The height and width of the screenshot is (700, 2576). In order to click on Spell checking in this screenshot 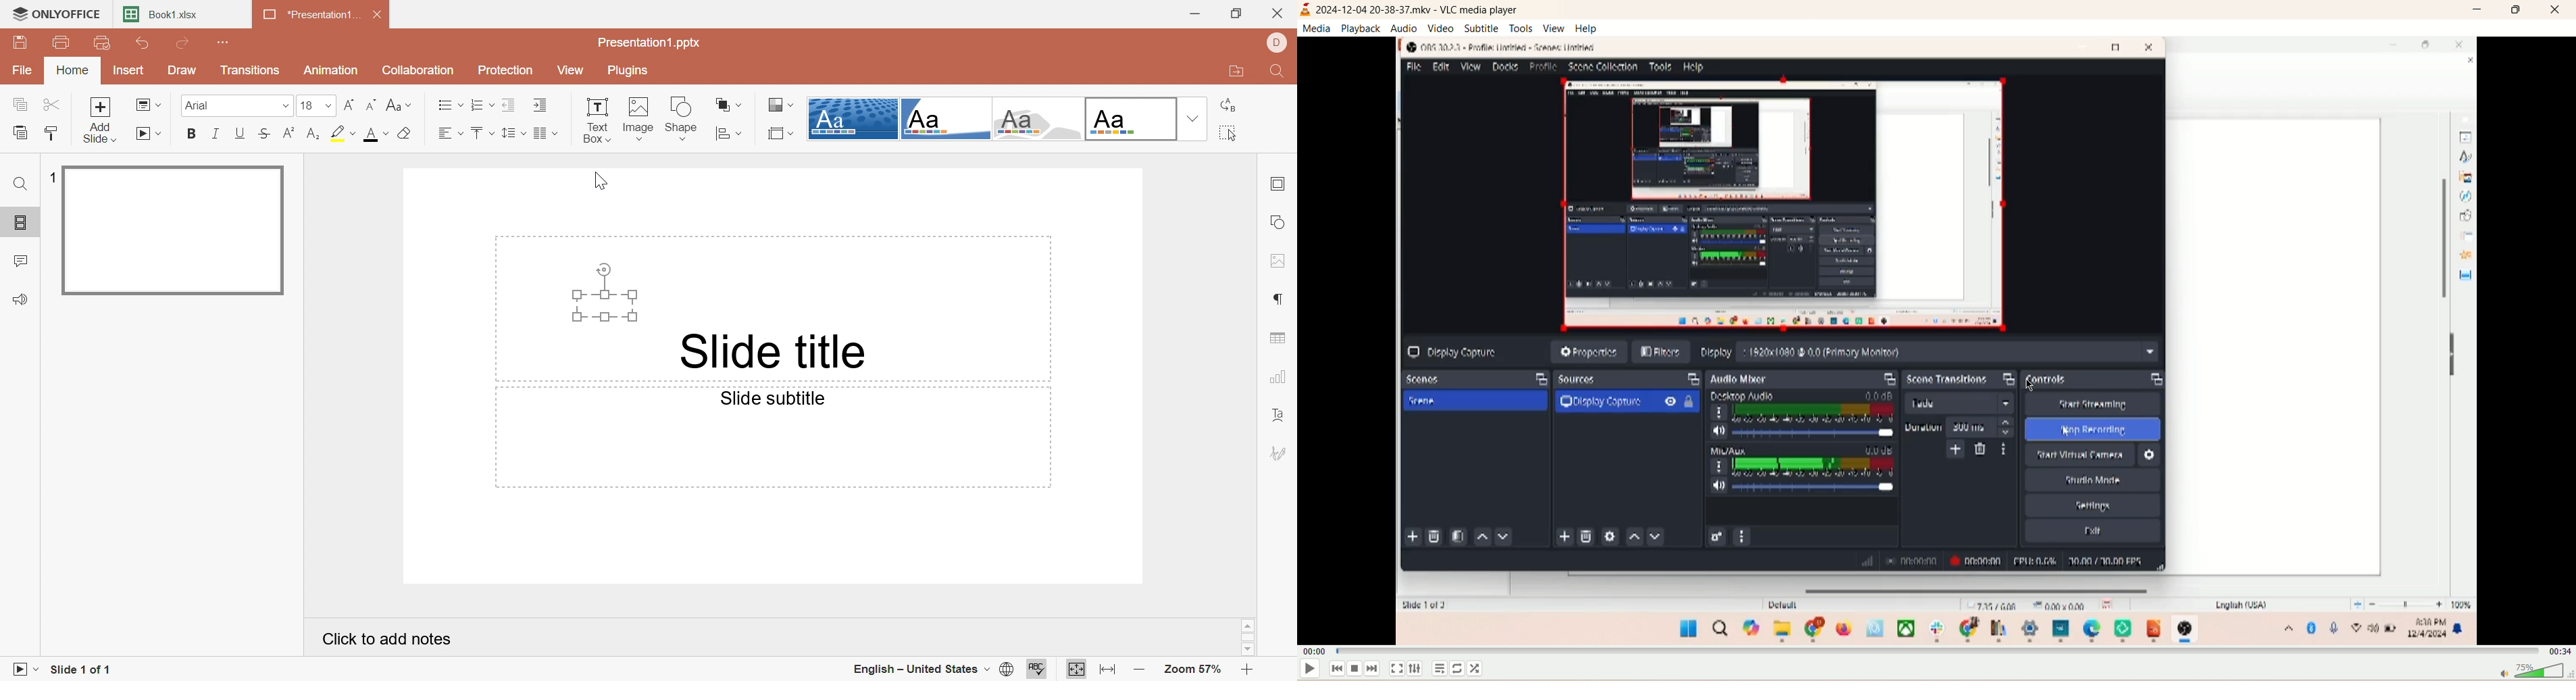, I will do `click(1037, 669)`.